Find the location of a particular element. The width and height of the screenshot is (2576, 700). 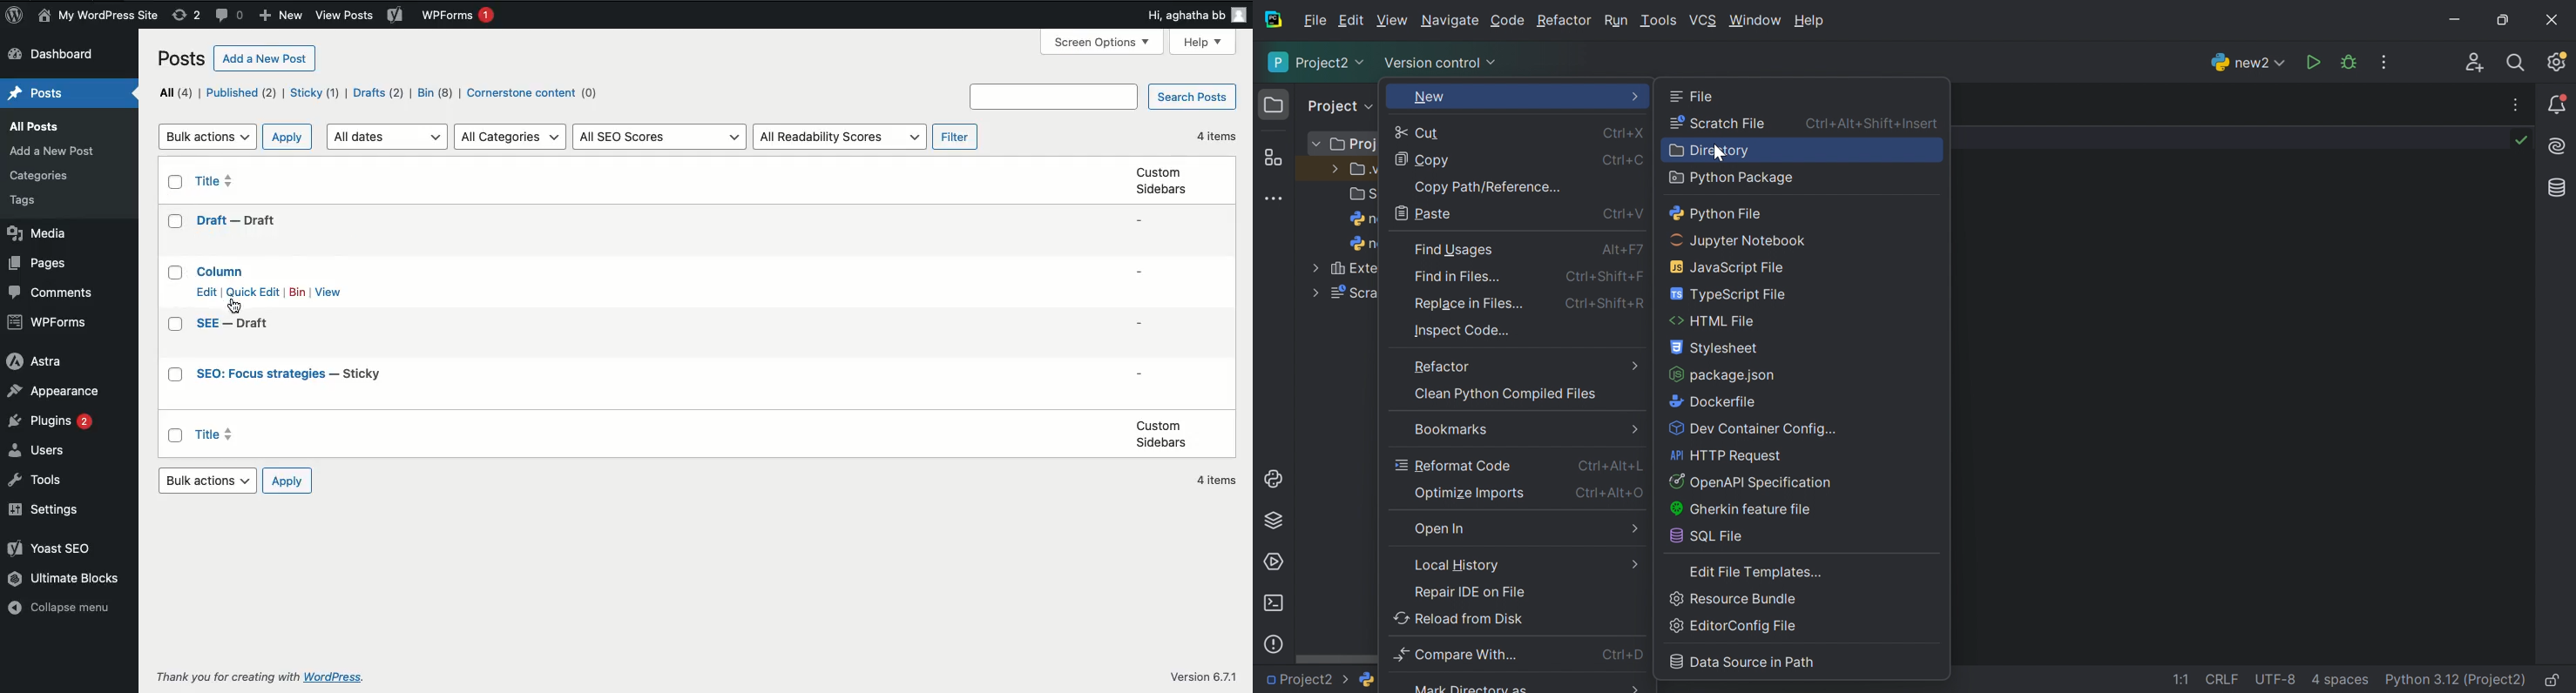

Scra is located at coordinates (1354, 294).